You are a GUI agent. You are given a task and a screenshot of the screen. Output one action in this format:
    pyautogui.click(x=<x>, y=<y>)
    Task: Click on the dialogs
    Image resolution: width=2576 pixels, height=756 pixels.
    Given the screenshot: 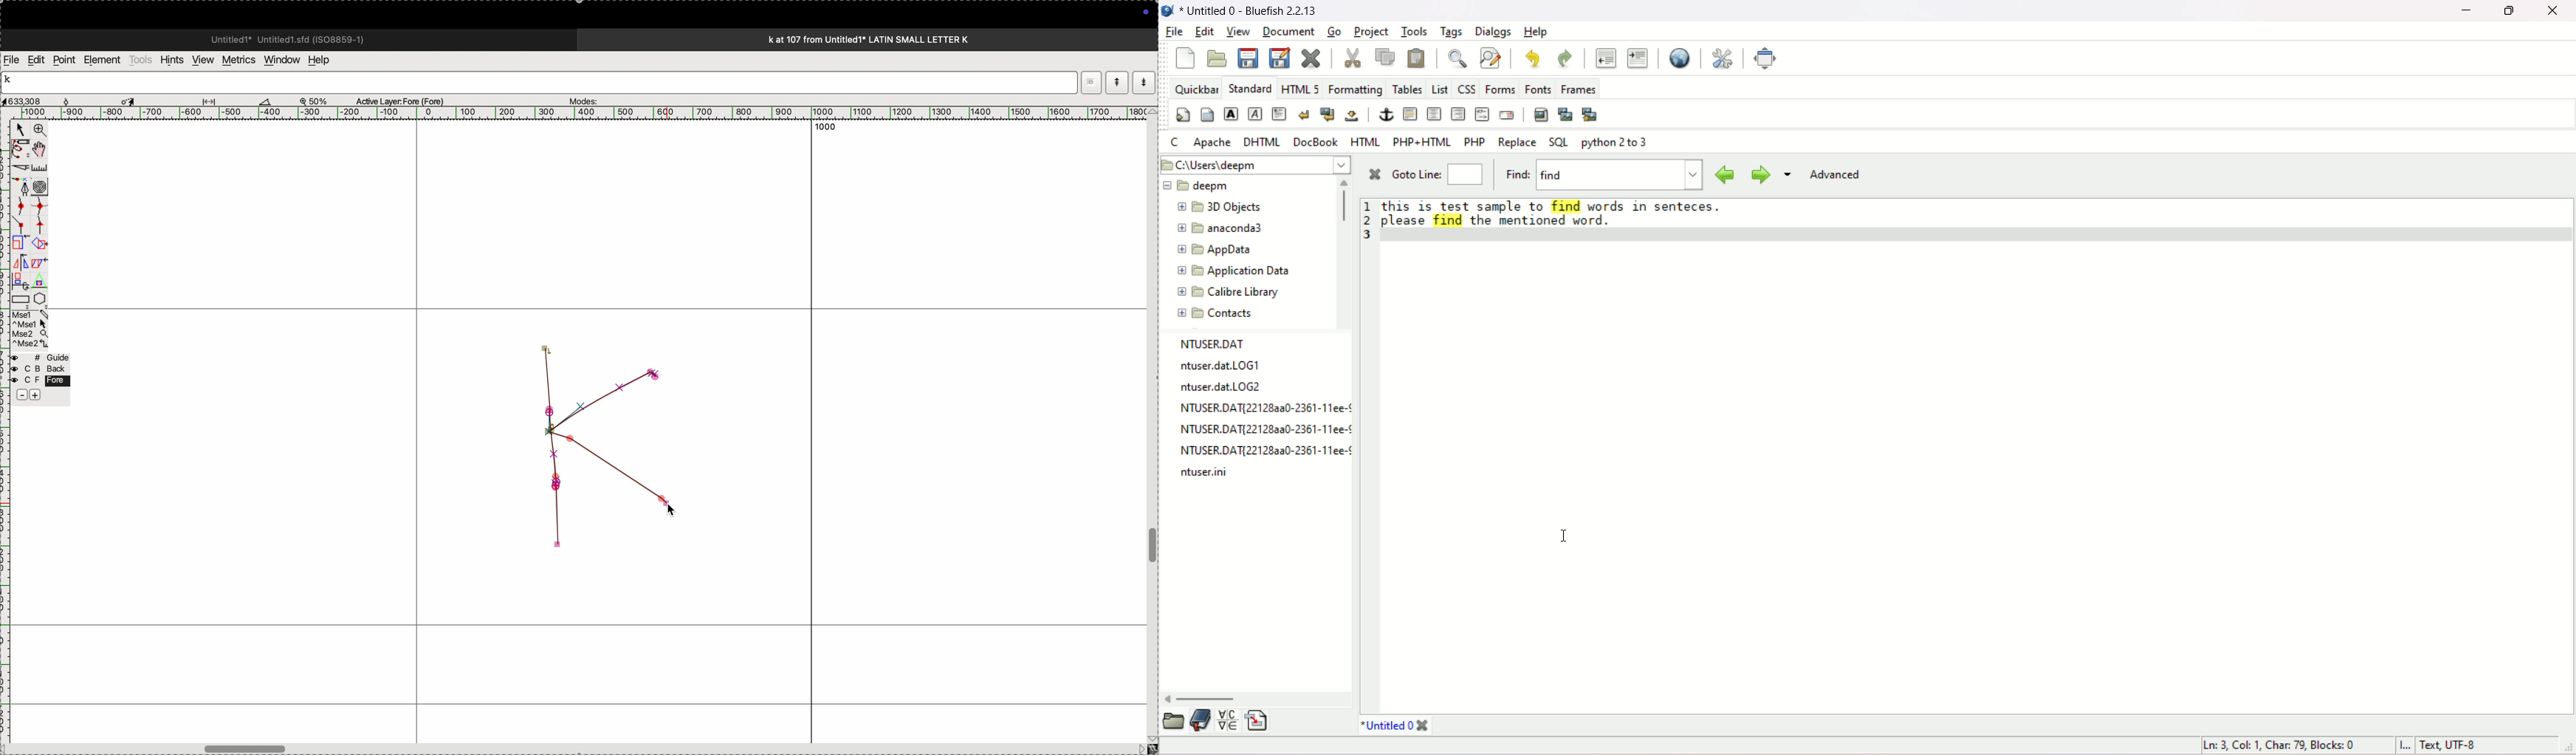 What is the action you would take?
    pyautogui.click(x=1492, y=32)
    